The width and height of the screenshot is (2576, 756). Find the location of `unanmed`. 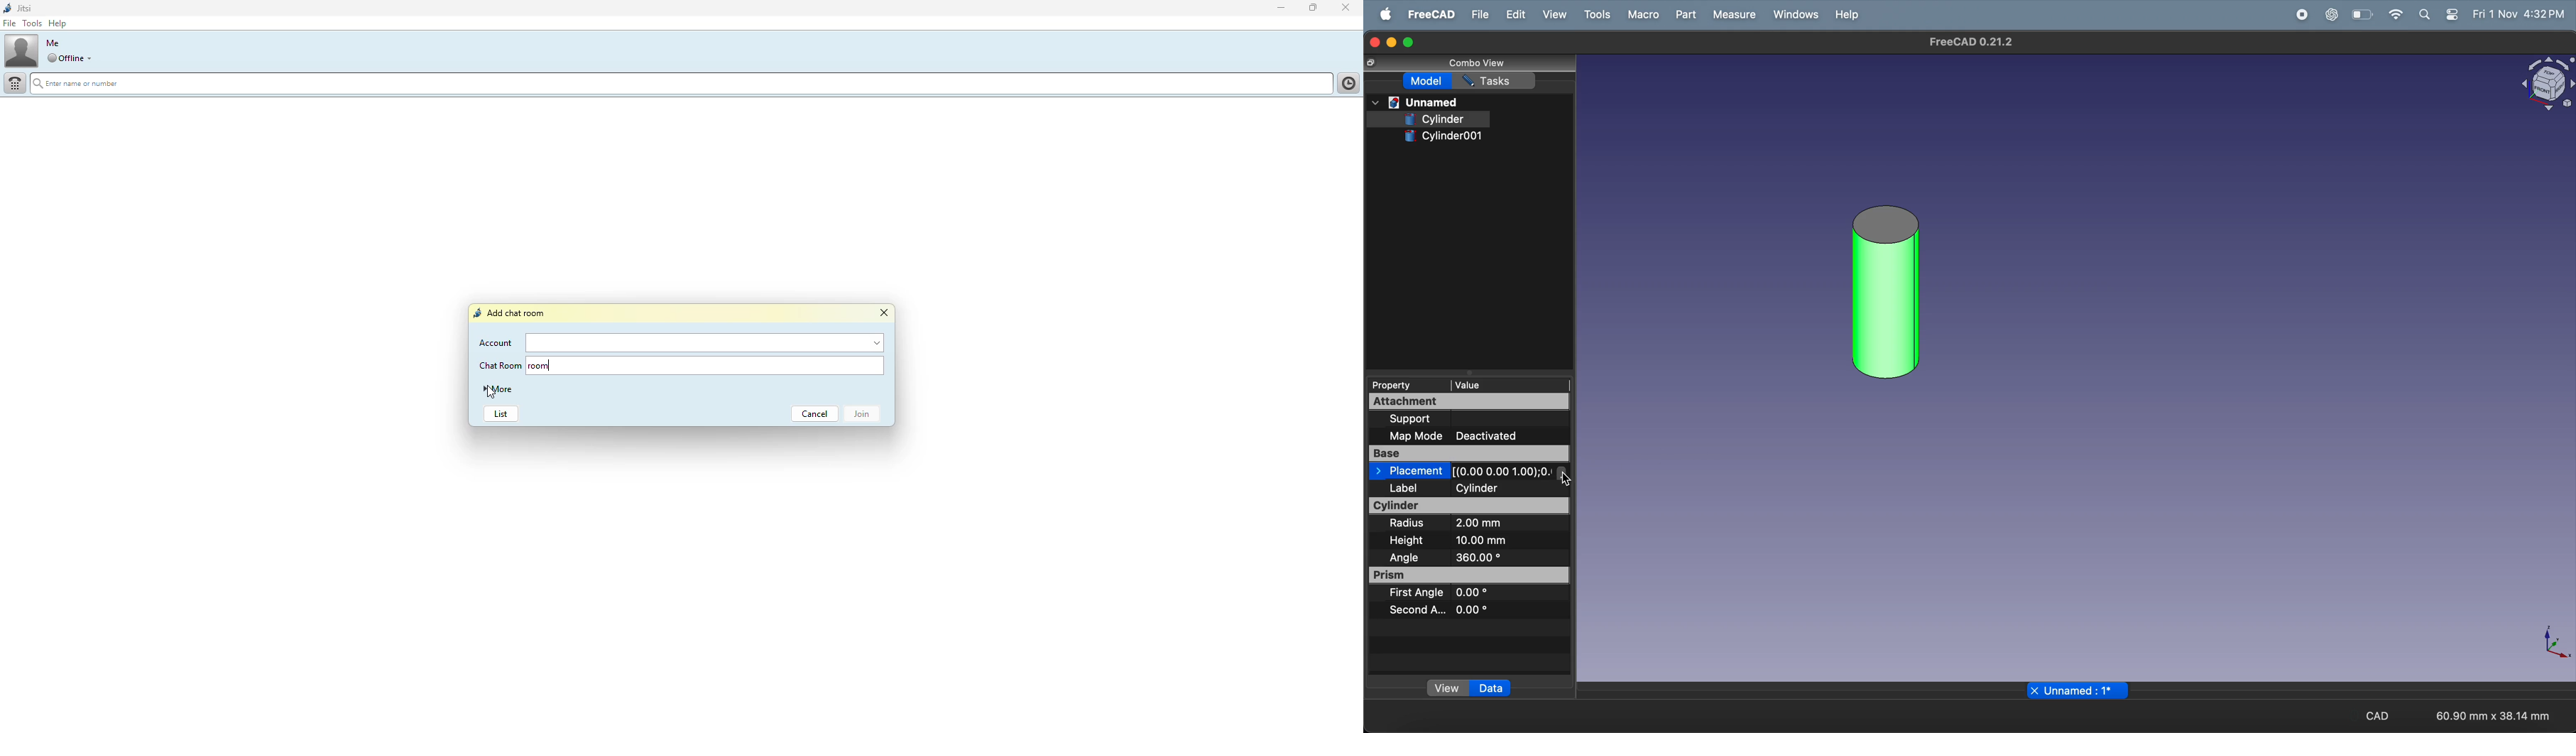

unanmed is located at coordinates (1415, 103).